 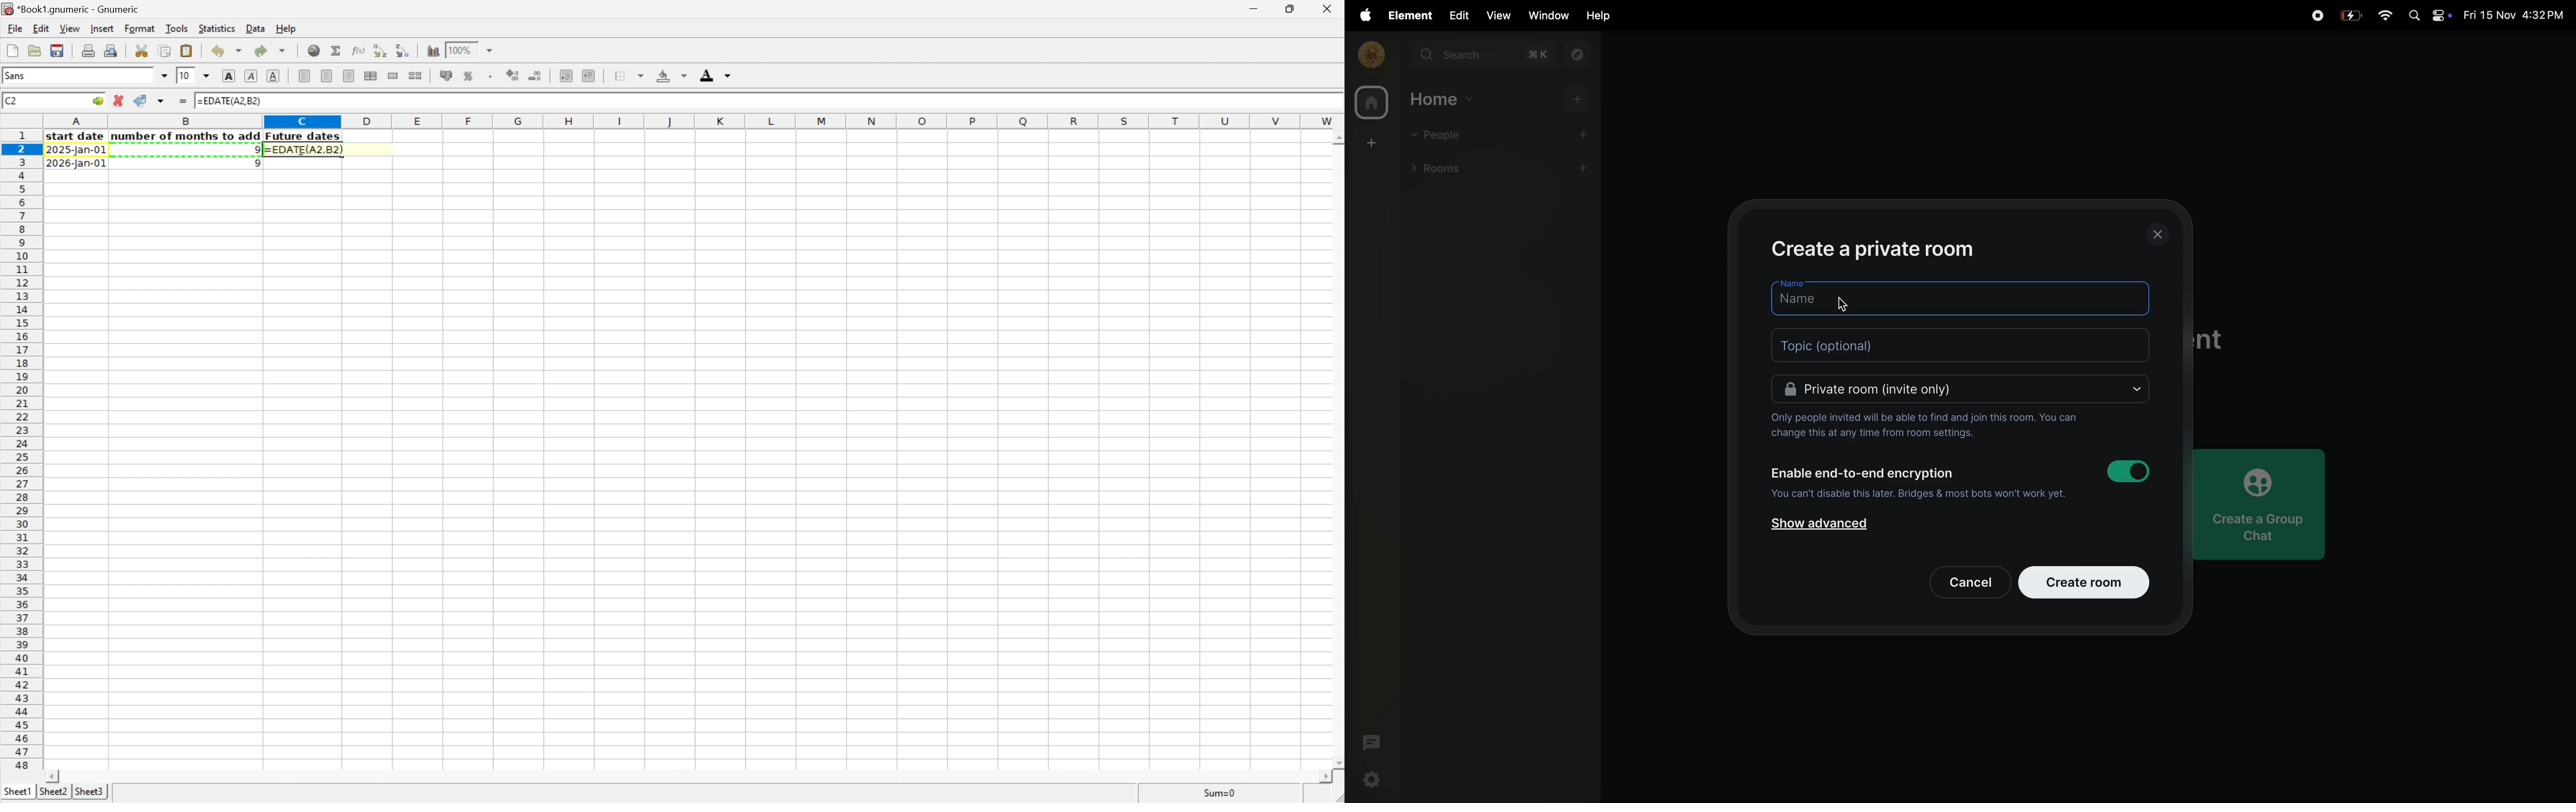 What do you see at coordinates (184, 99) in the screenshot?
I see `Enter formula` at bounding box center [184, 99].